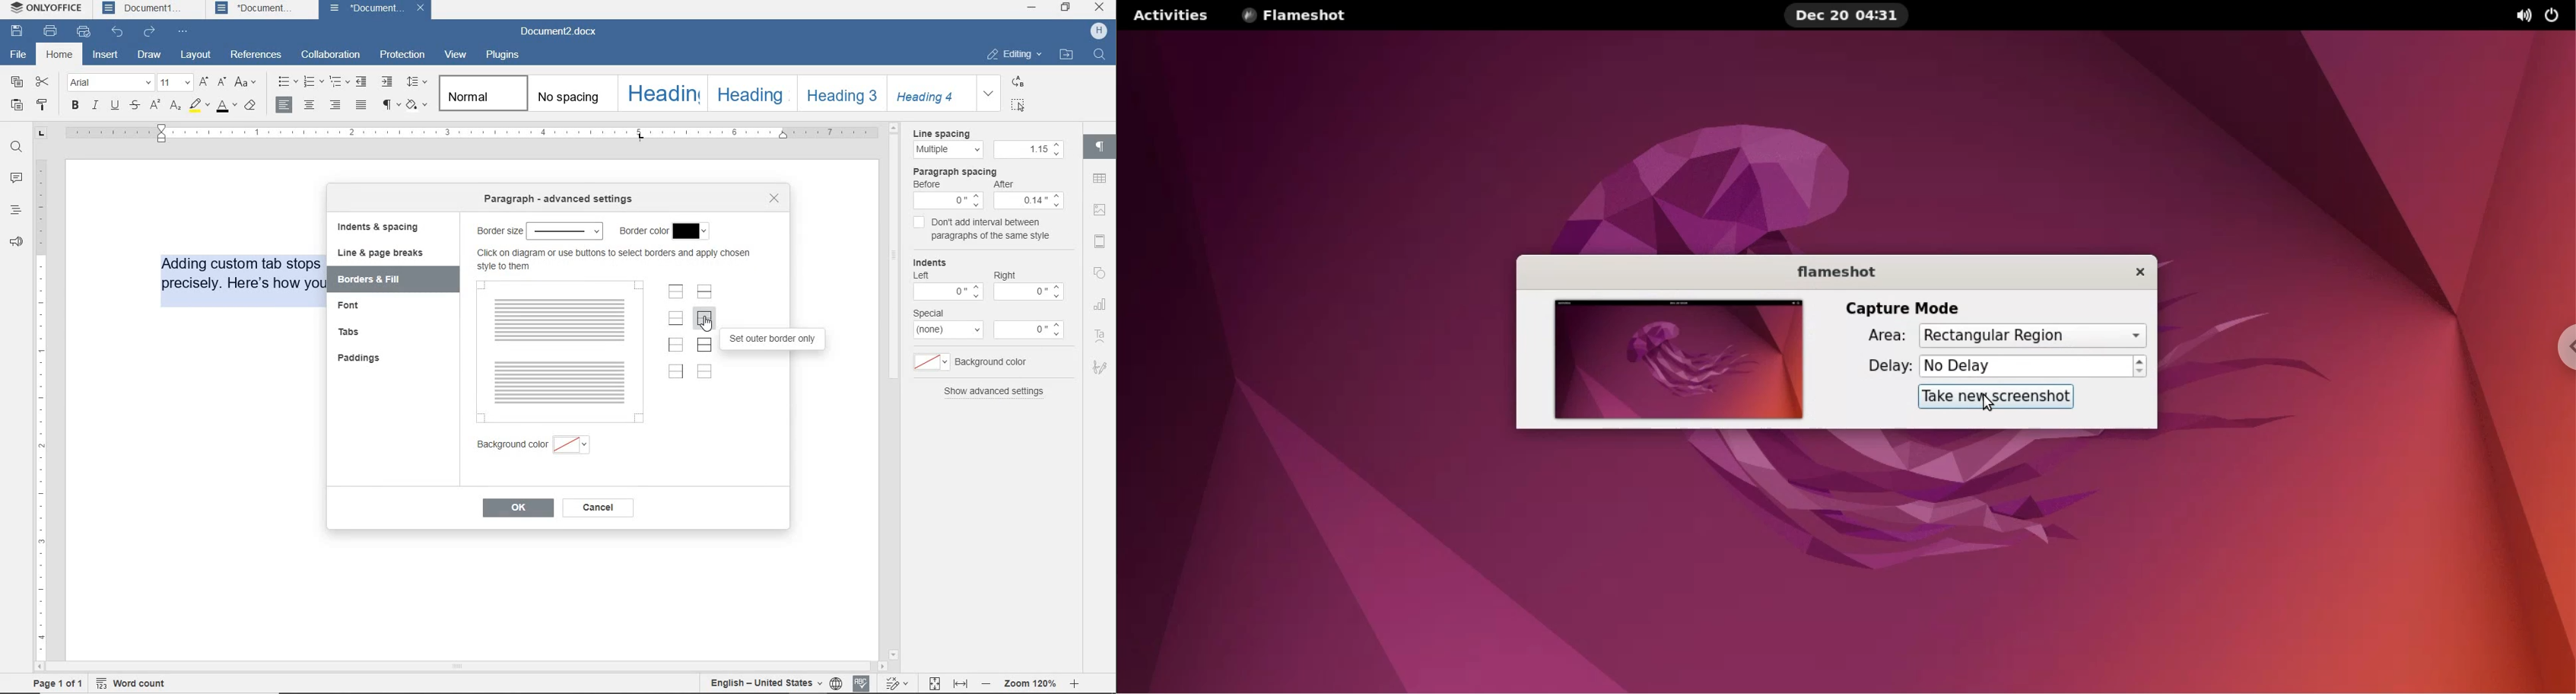 The height and width of the screenshot is (700, 2576). I want to click on menu, so click(929, 361).